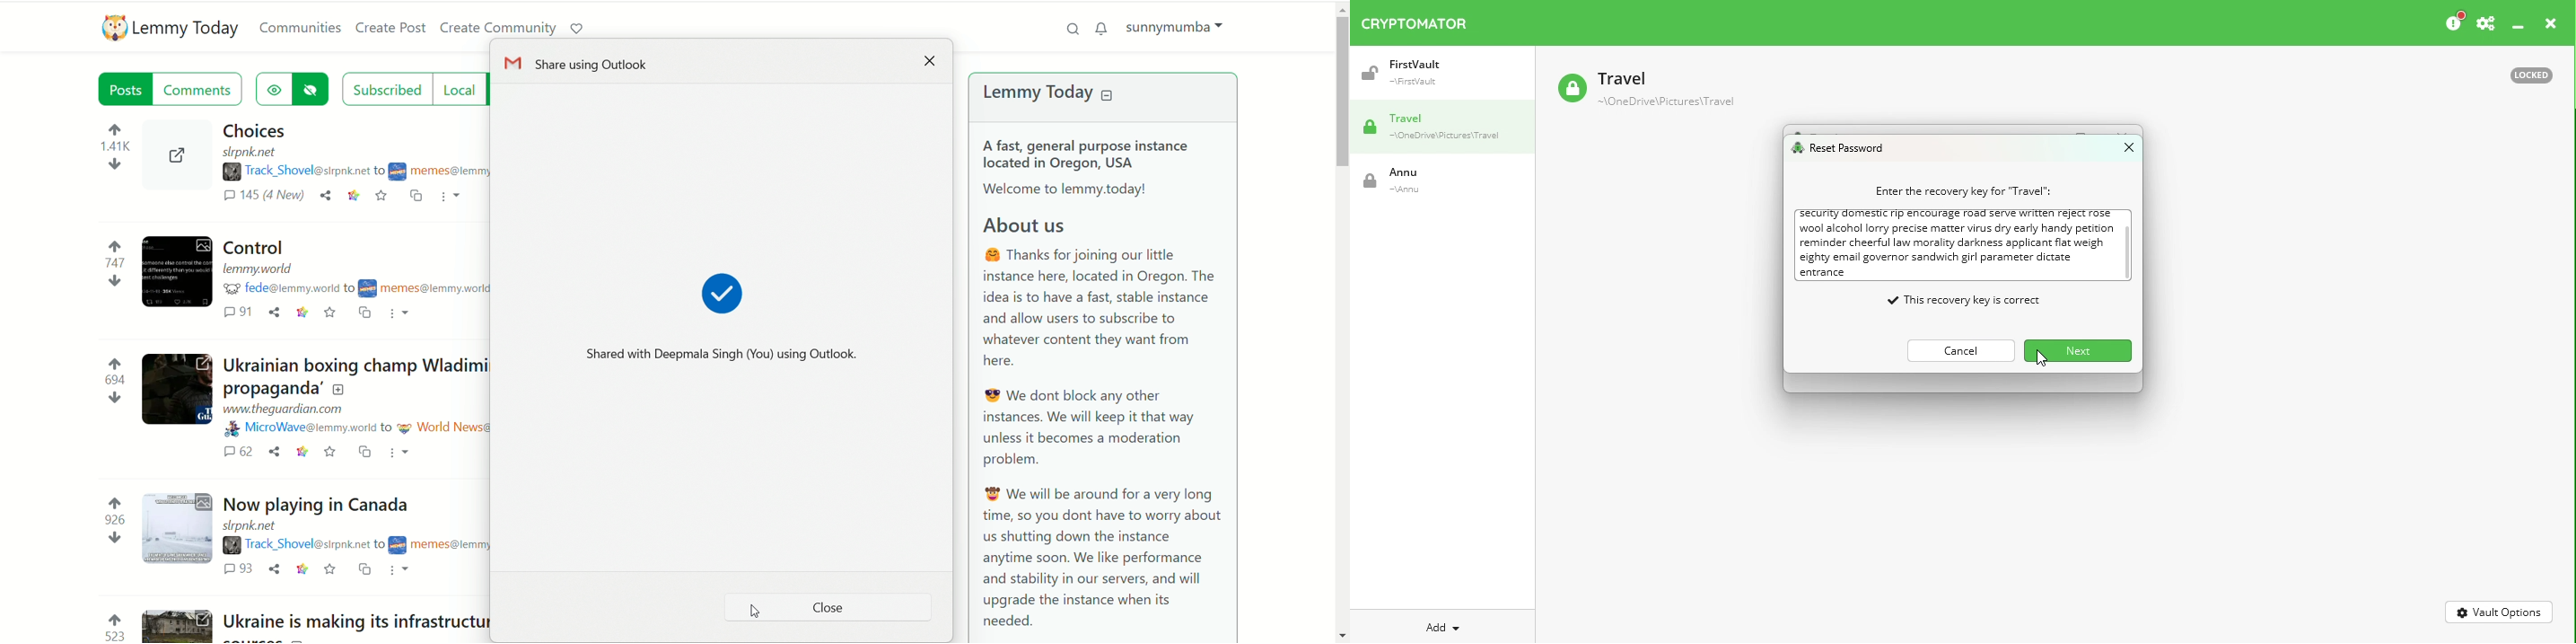 Image resolution: width=2576 pixels, height=644 pixels. What do you see at coordinates (262, 269) in the screenshot?
I see `URL` at bounding box center [262, 269].